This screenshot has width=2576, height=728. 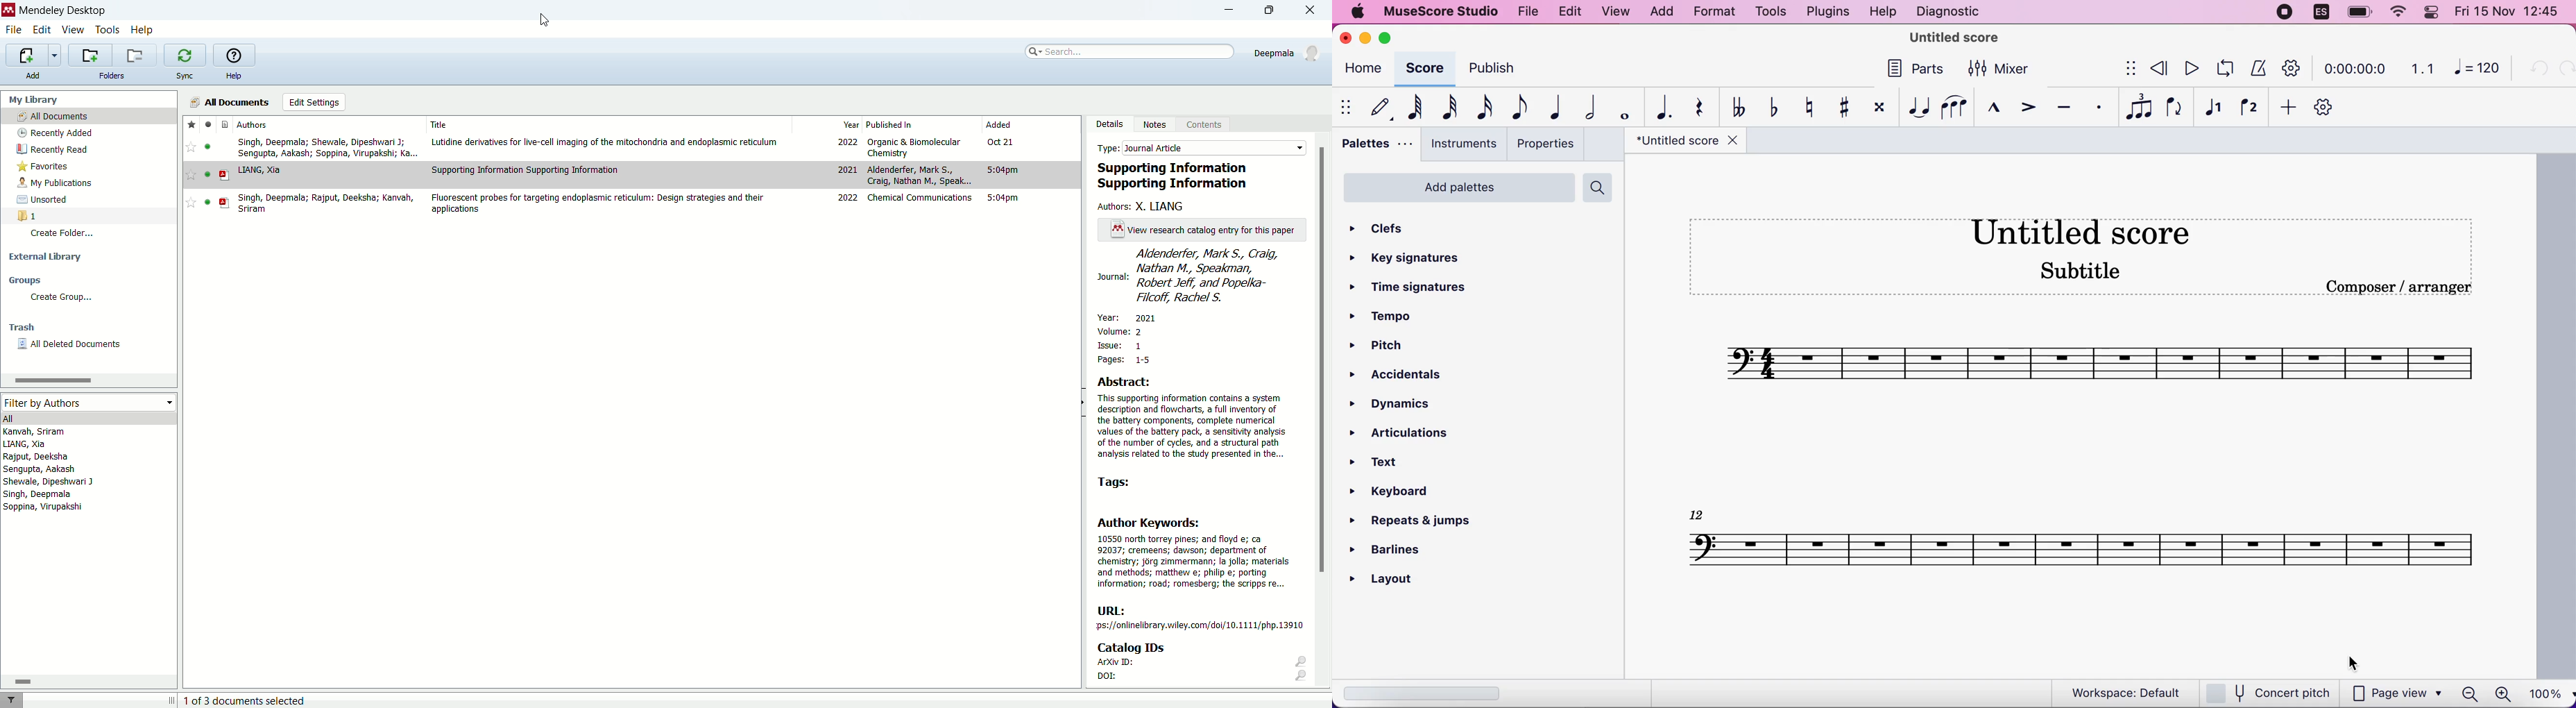 What do you see at coordinates (37, 76) in the screenshot?
I see `add` at bounding box center [37, 76].